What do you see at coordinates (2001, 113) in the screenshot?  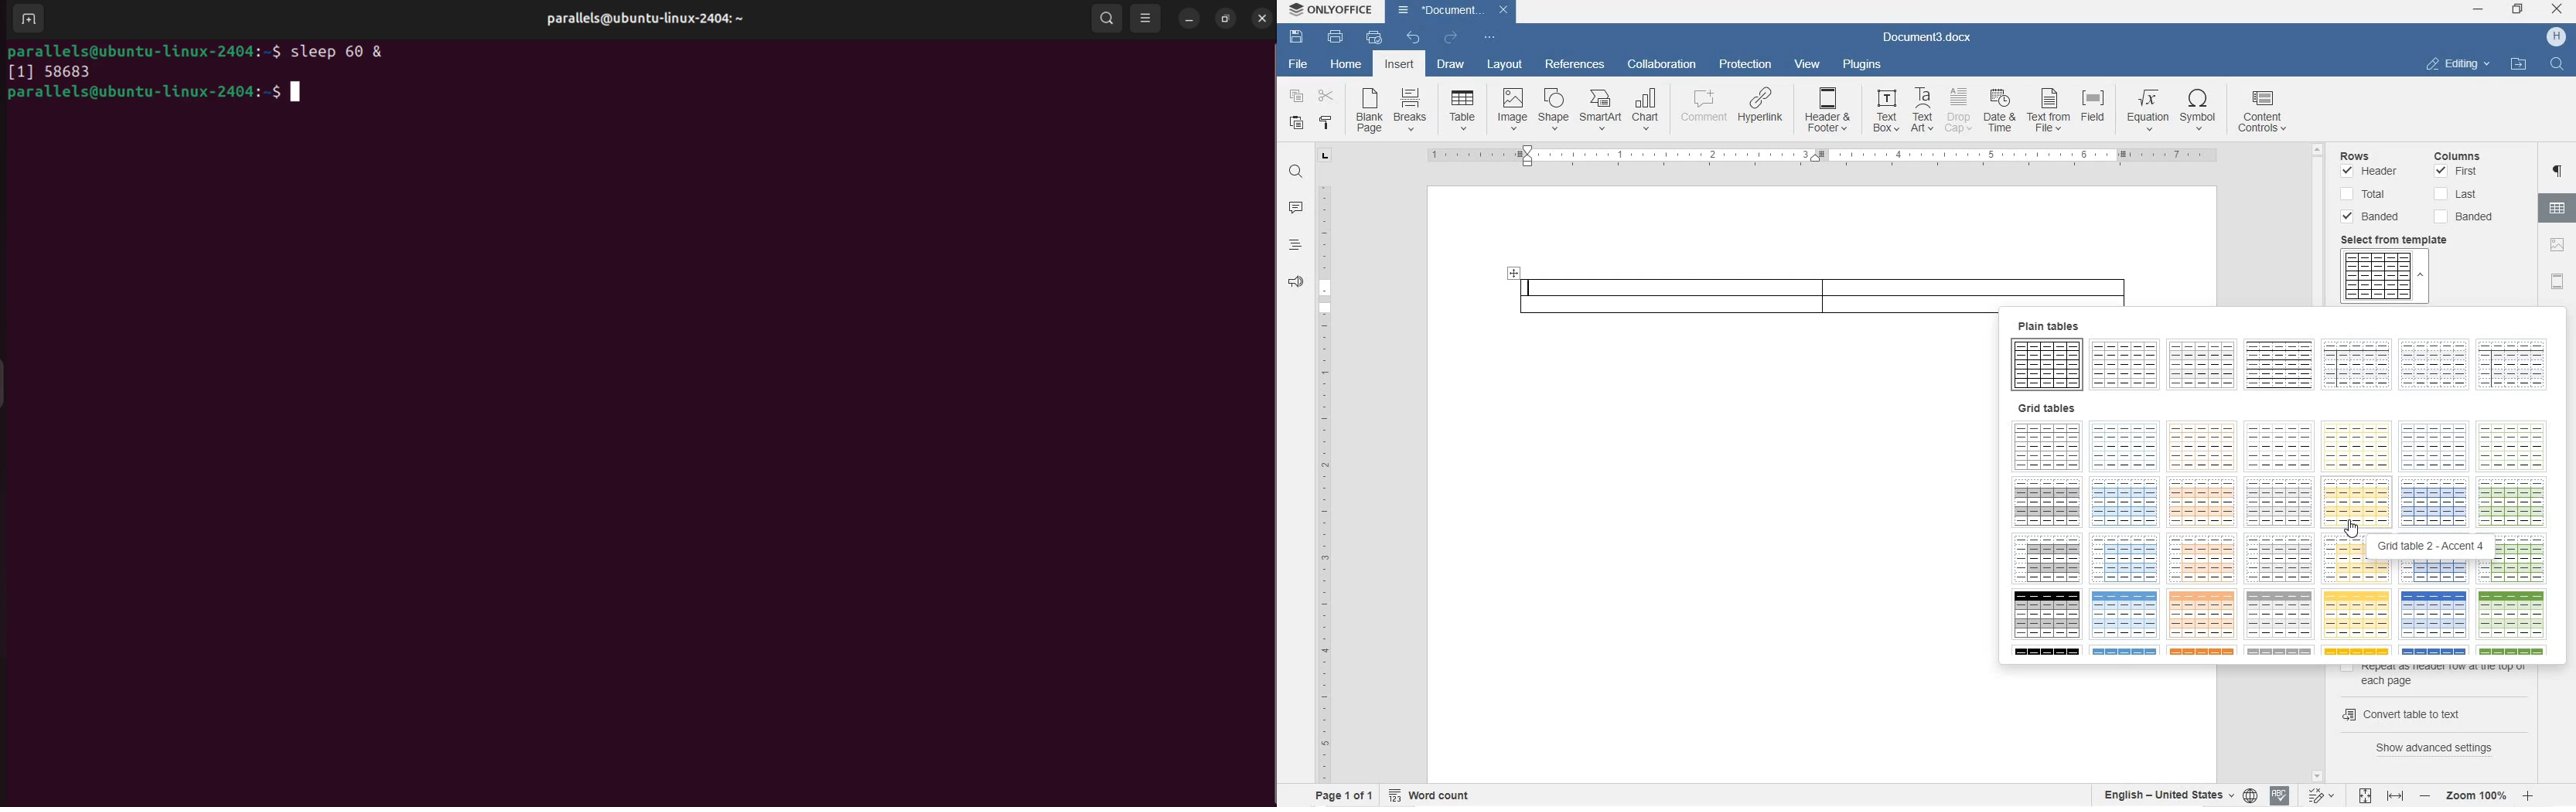 I see `Date & Time` at bounding box center [2001, 113].